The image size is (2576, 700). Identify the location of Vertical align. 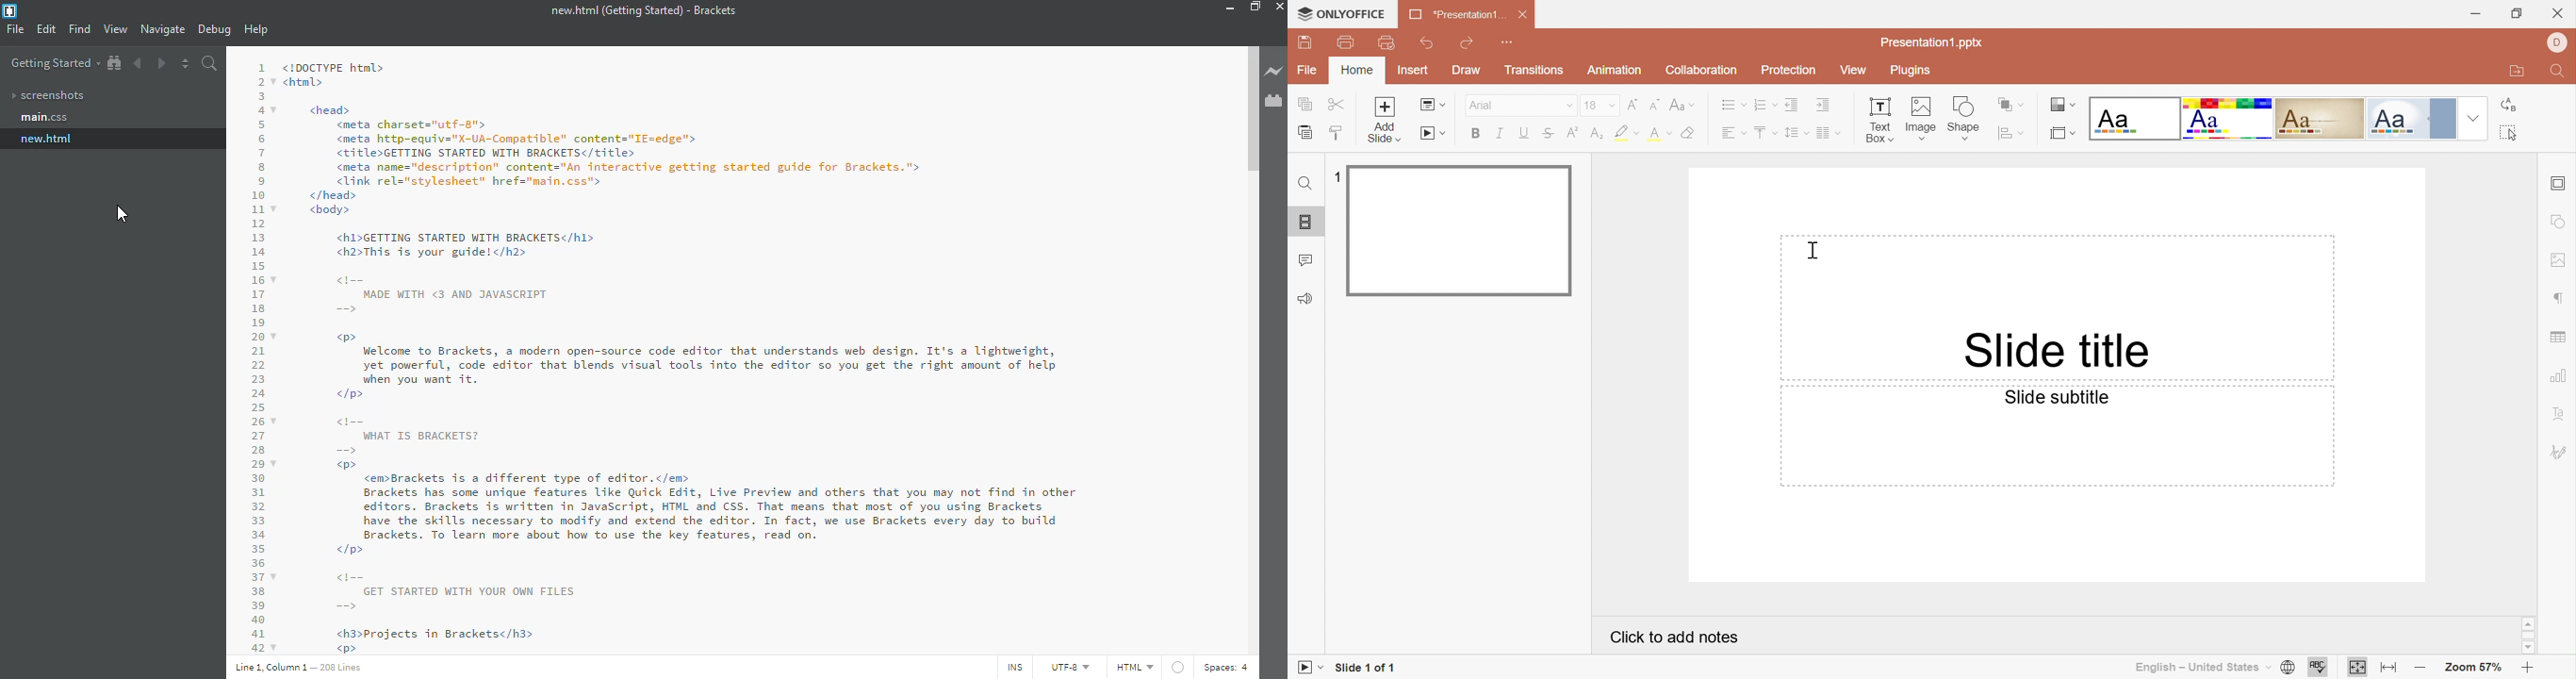
(1761, 131).